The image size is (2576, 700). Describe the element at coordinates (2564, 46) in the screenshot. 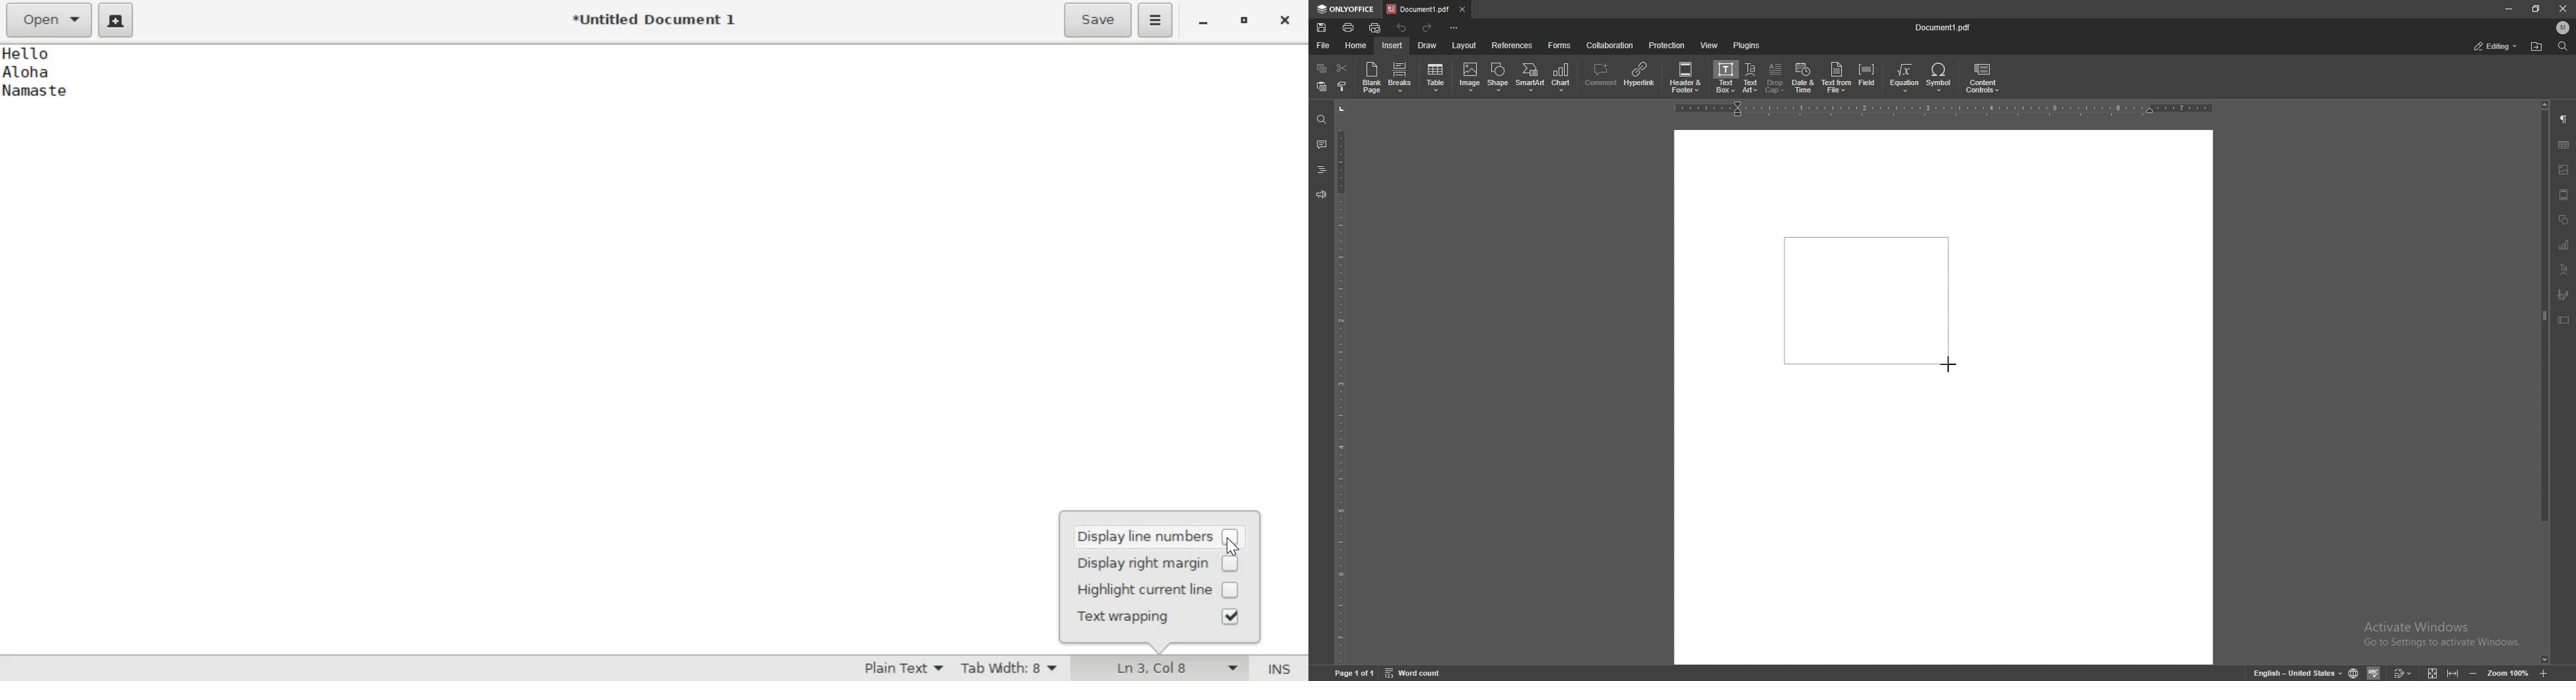

I see `find` at that location.